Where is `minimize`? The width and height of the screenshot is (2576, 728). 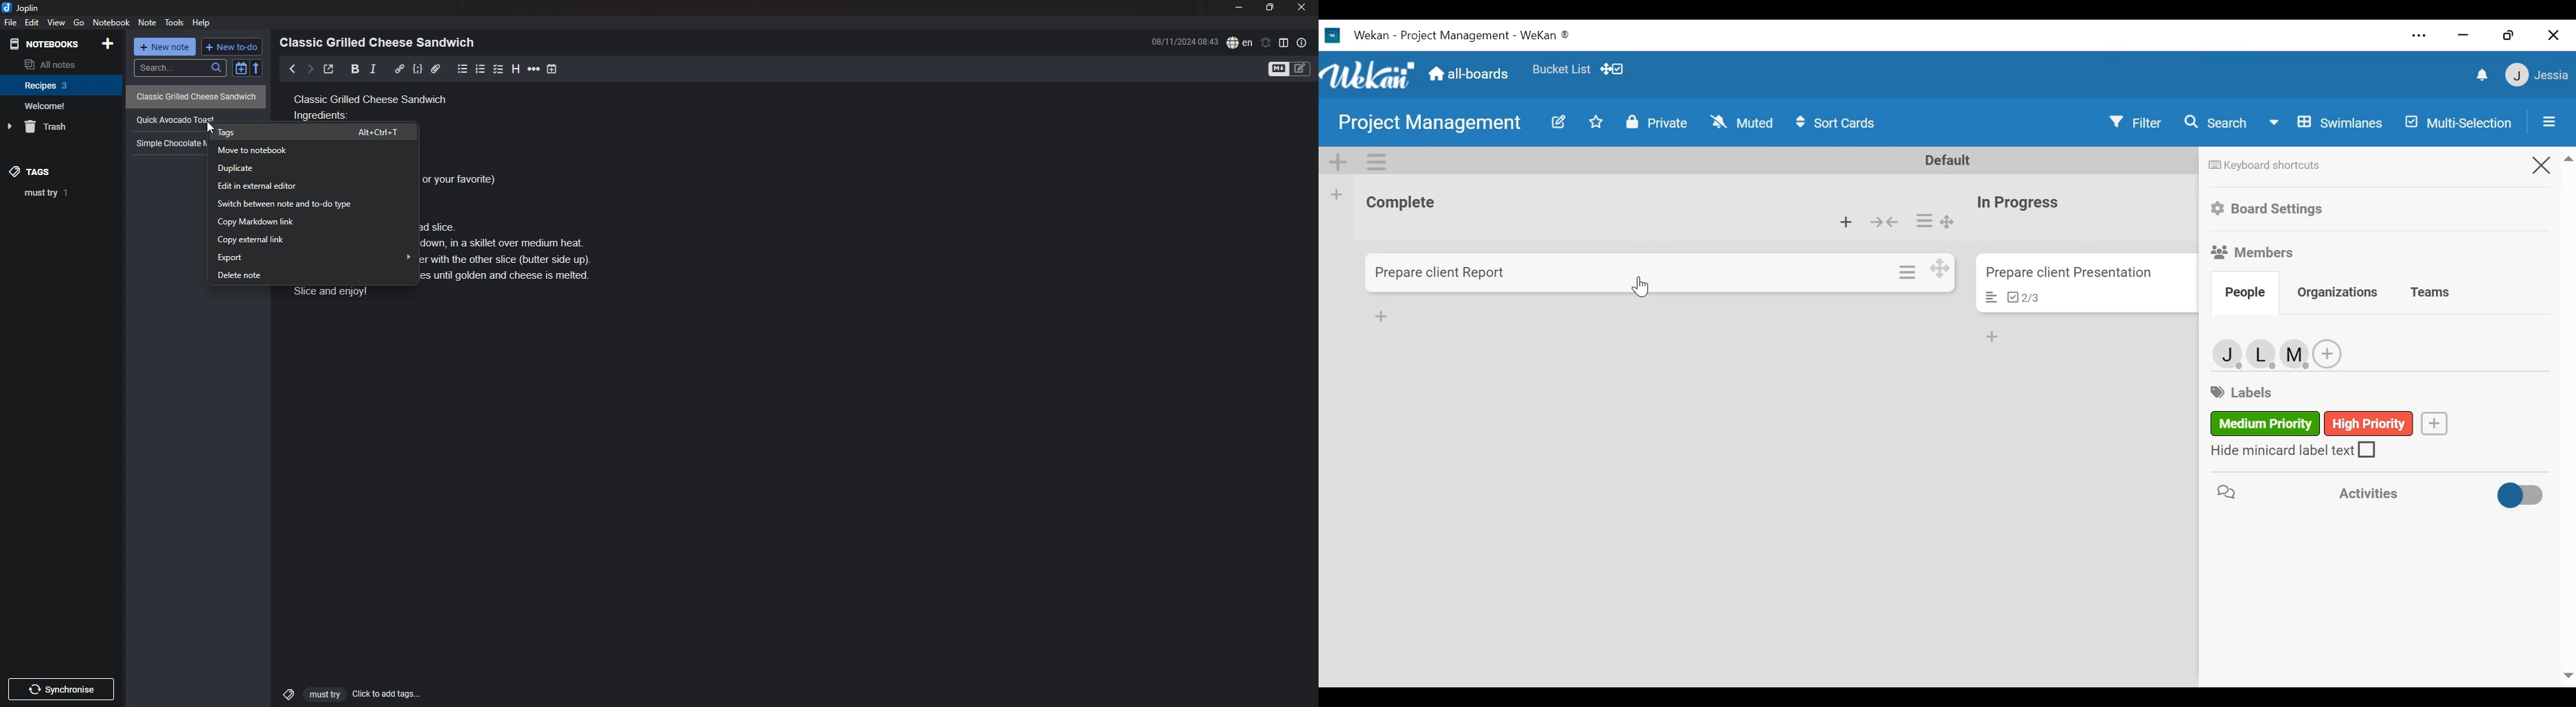 minimize is located at coordinates (1240, 8).